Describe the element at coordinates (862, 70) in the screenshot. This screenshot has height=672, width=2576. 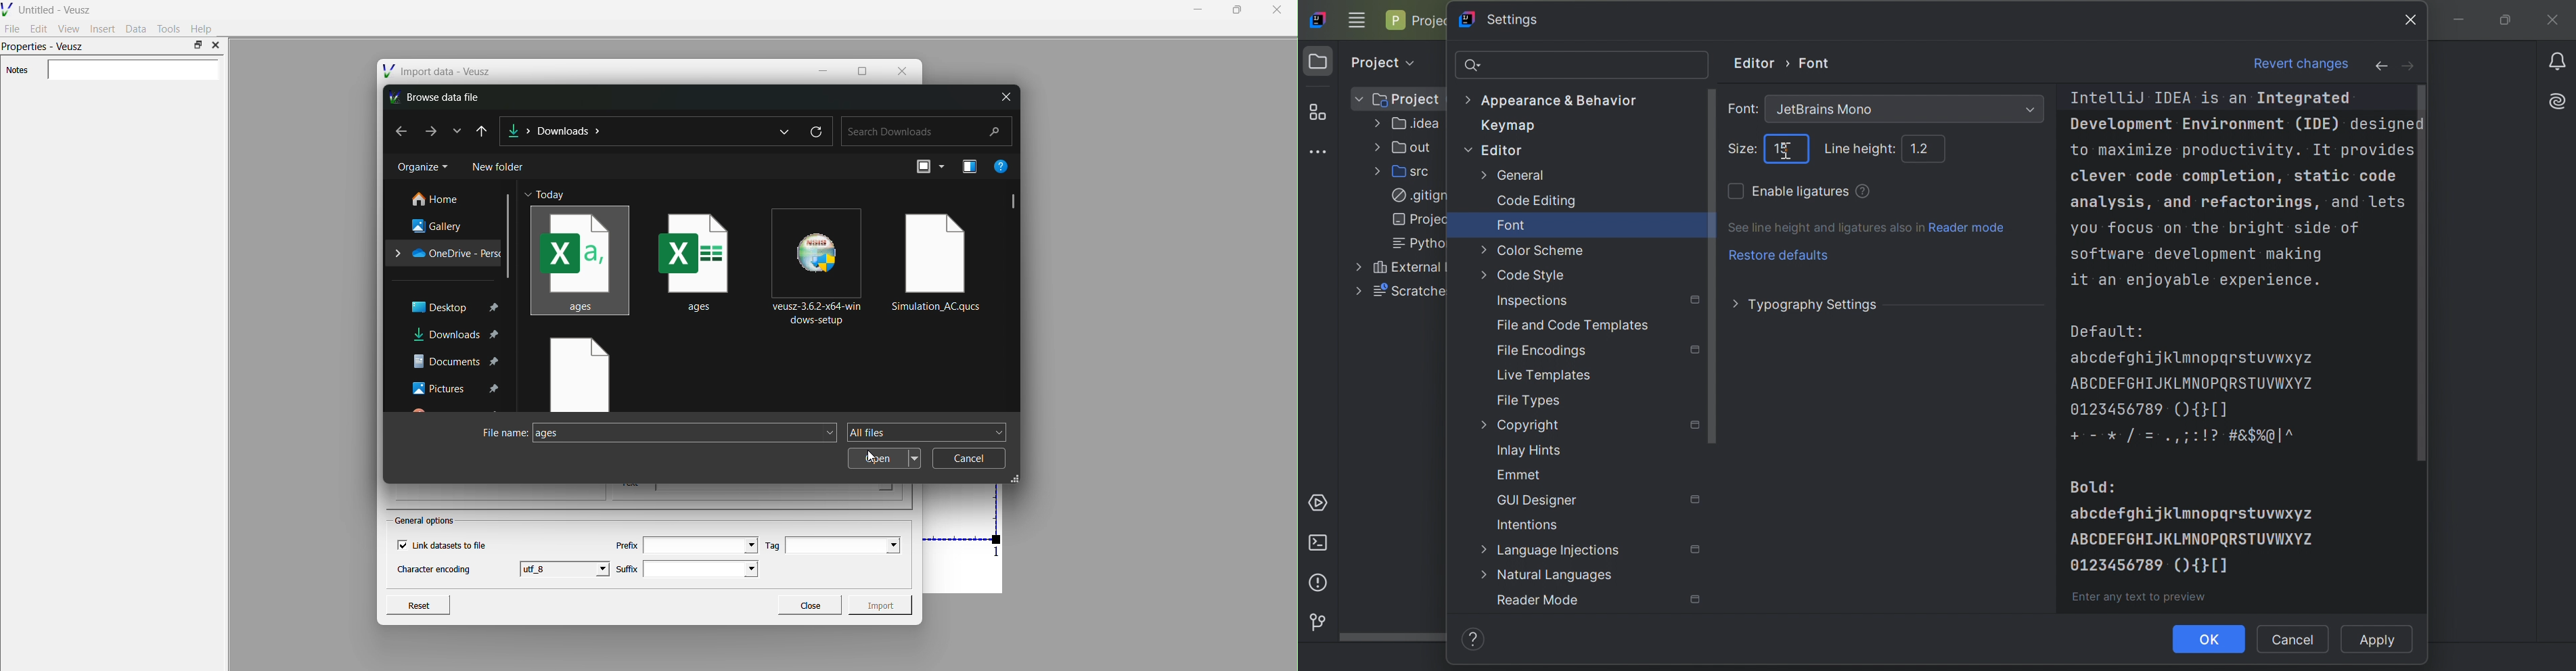
I see `maximise` at that location.